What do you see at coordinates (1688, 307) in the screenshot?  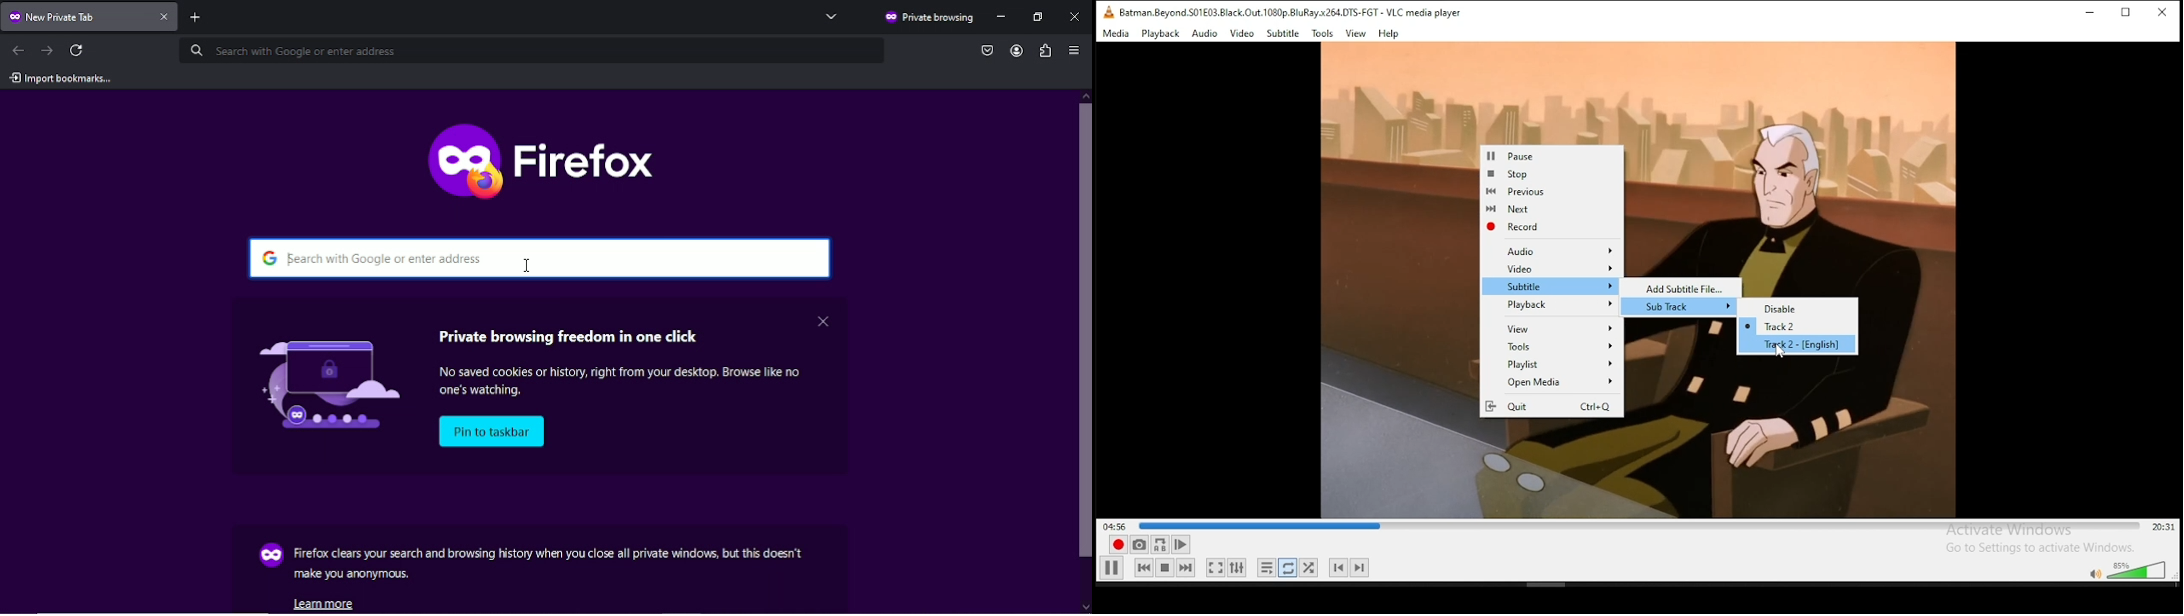 I see `Sub Track ` at bounding box center [1688, 307].